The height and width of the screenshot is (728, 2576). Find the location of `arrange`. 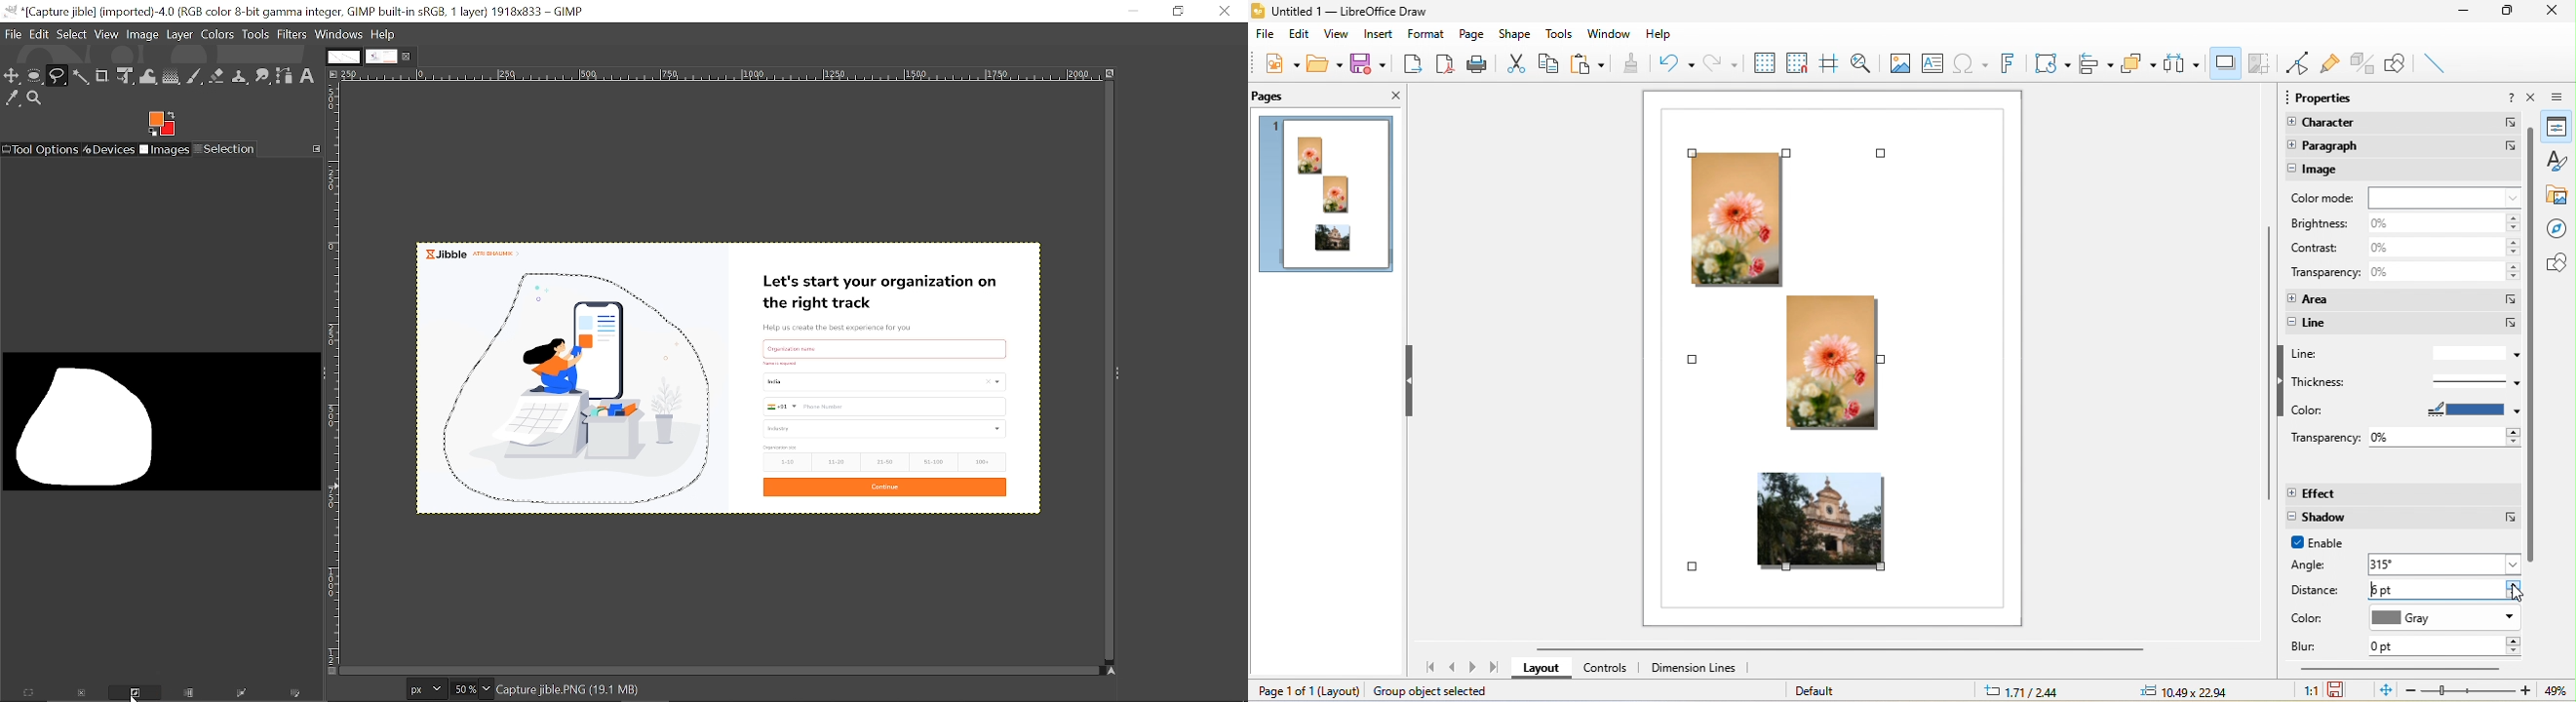

arrange is located at coordinates (2140, 67).